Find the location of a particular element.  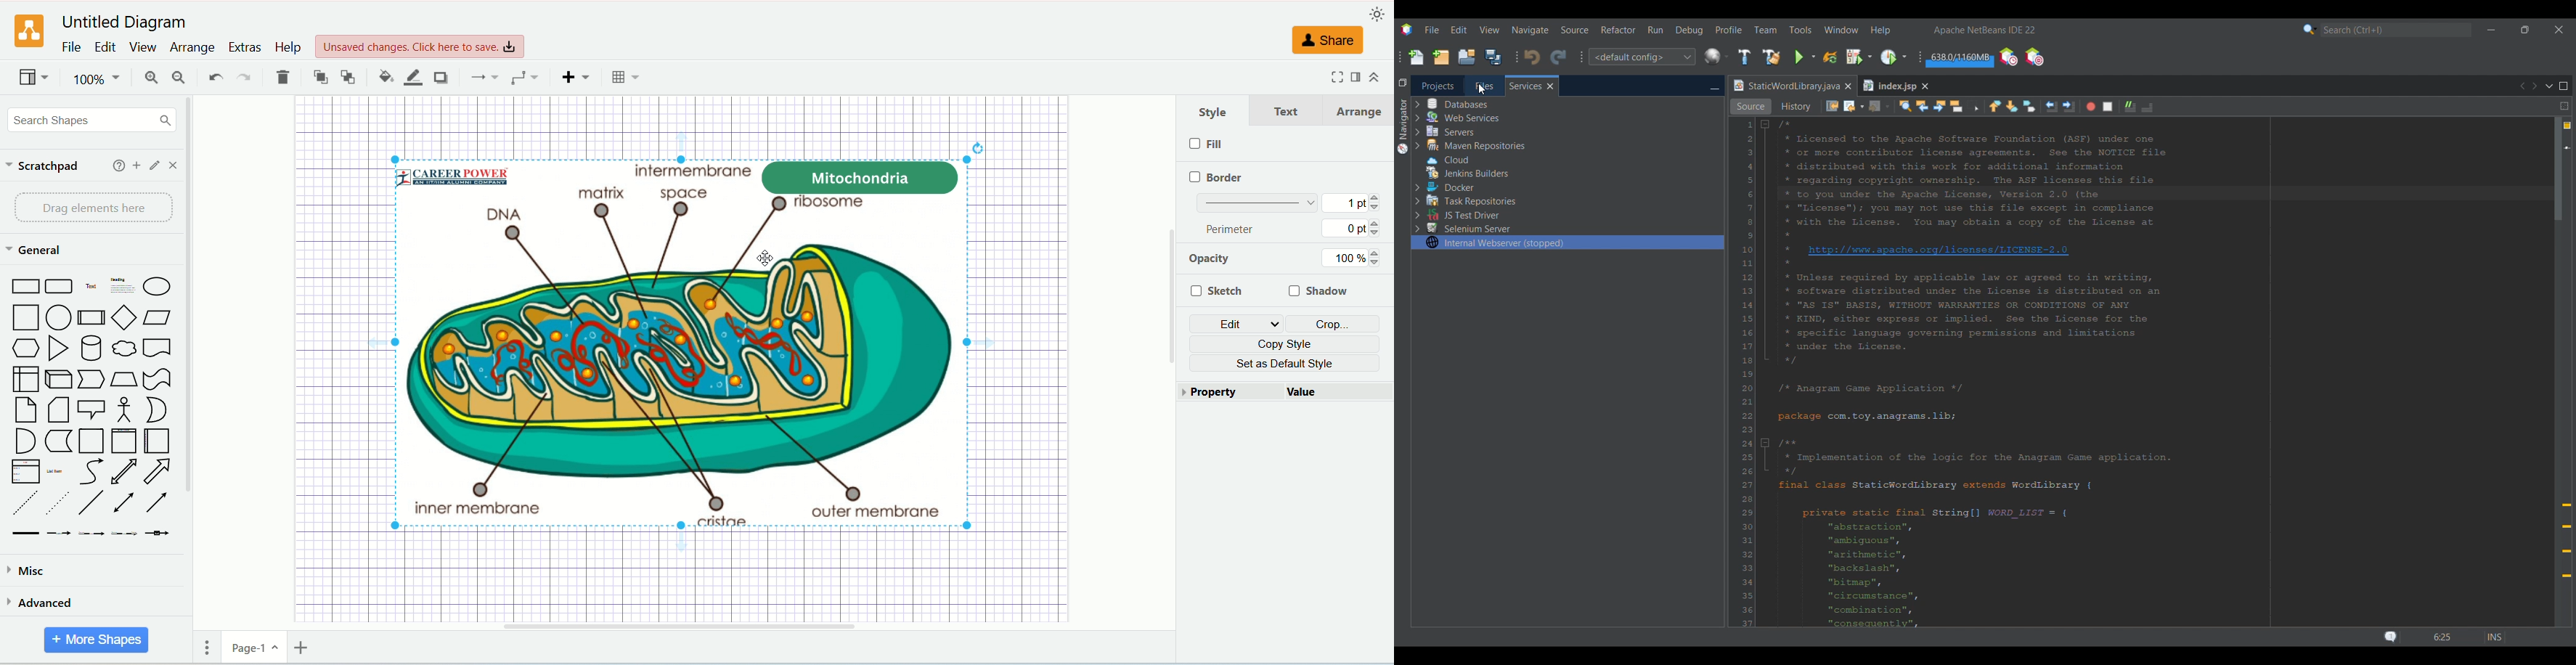

Horizontal Container is located at coordinates (158, 442).